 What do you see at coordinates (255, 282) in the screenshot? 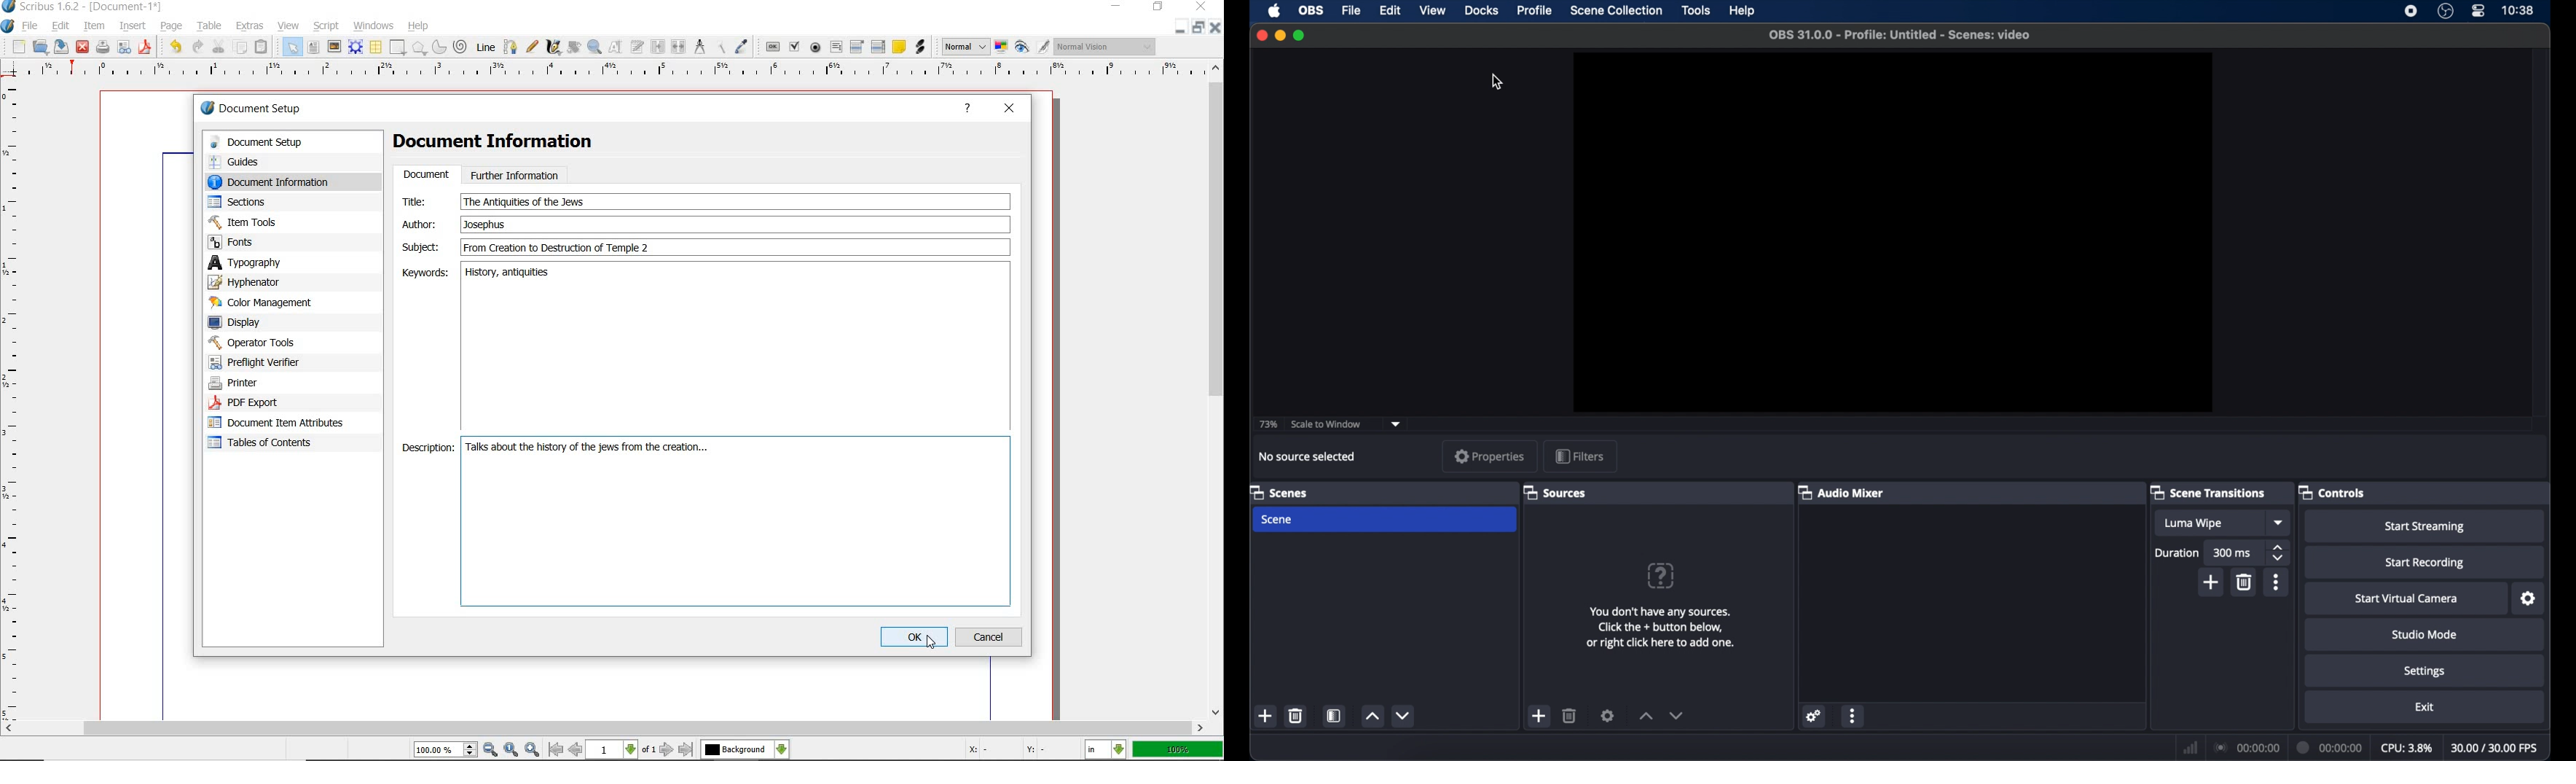
I see `hypenator` at bounding box center [255, 282].